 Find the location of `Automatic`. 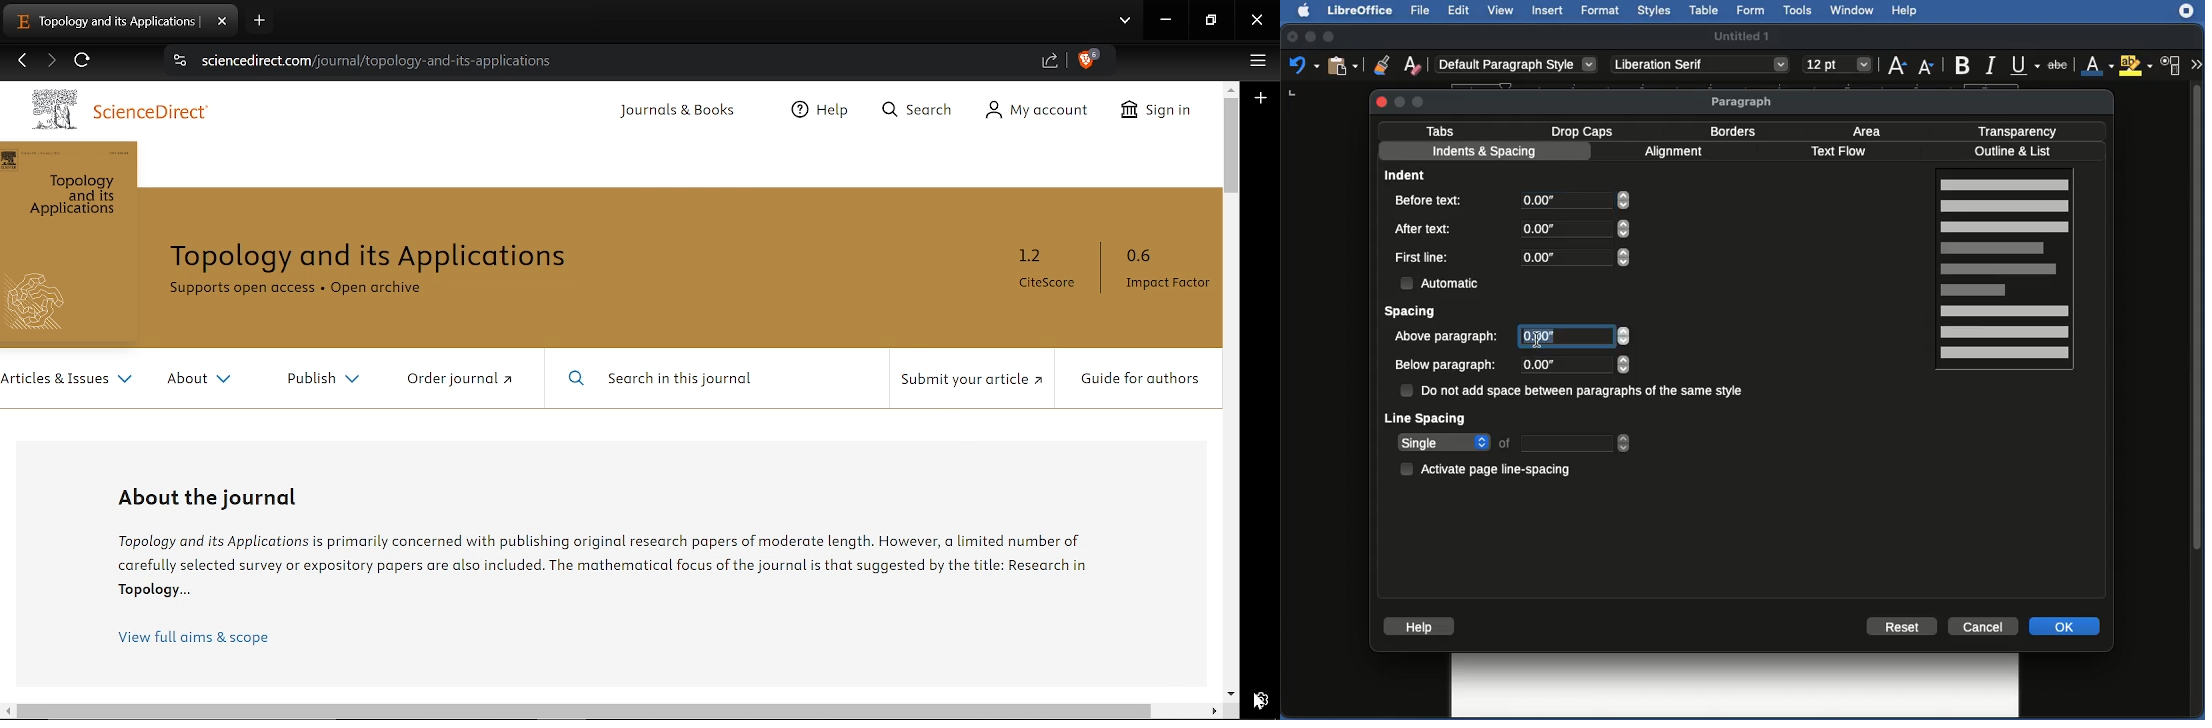

Automatic is located at coordinates (1442, 281).